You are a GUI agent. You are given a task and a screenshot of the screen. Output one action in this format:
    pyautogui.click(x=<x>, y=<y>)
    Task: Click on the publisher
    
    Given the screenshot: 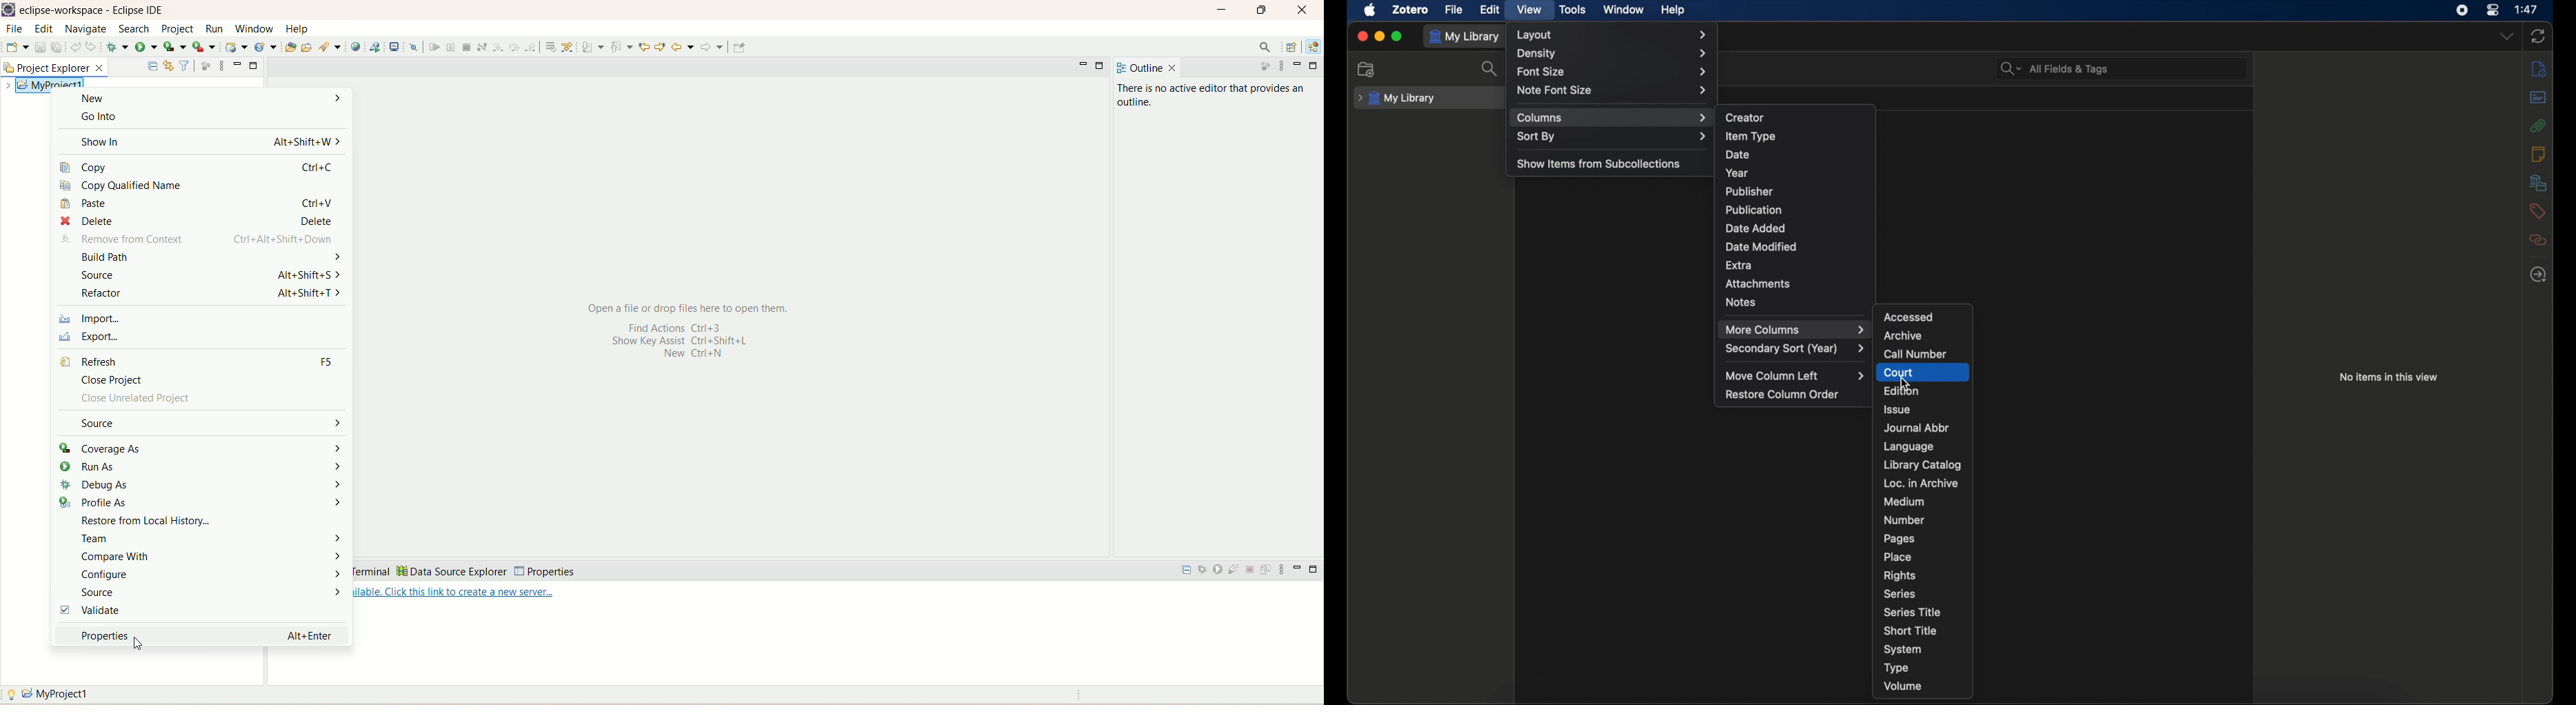 What is the action you would take?
    pyautogui.click(x=1748, y=191)
    